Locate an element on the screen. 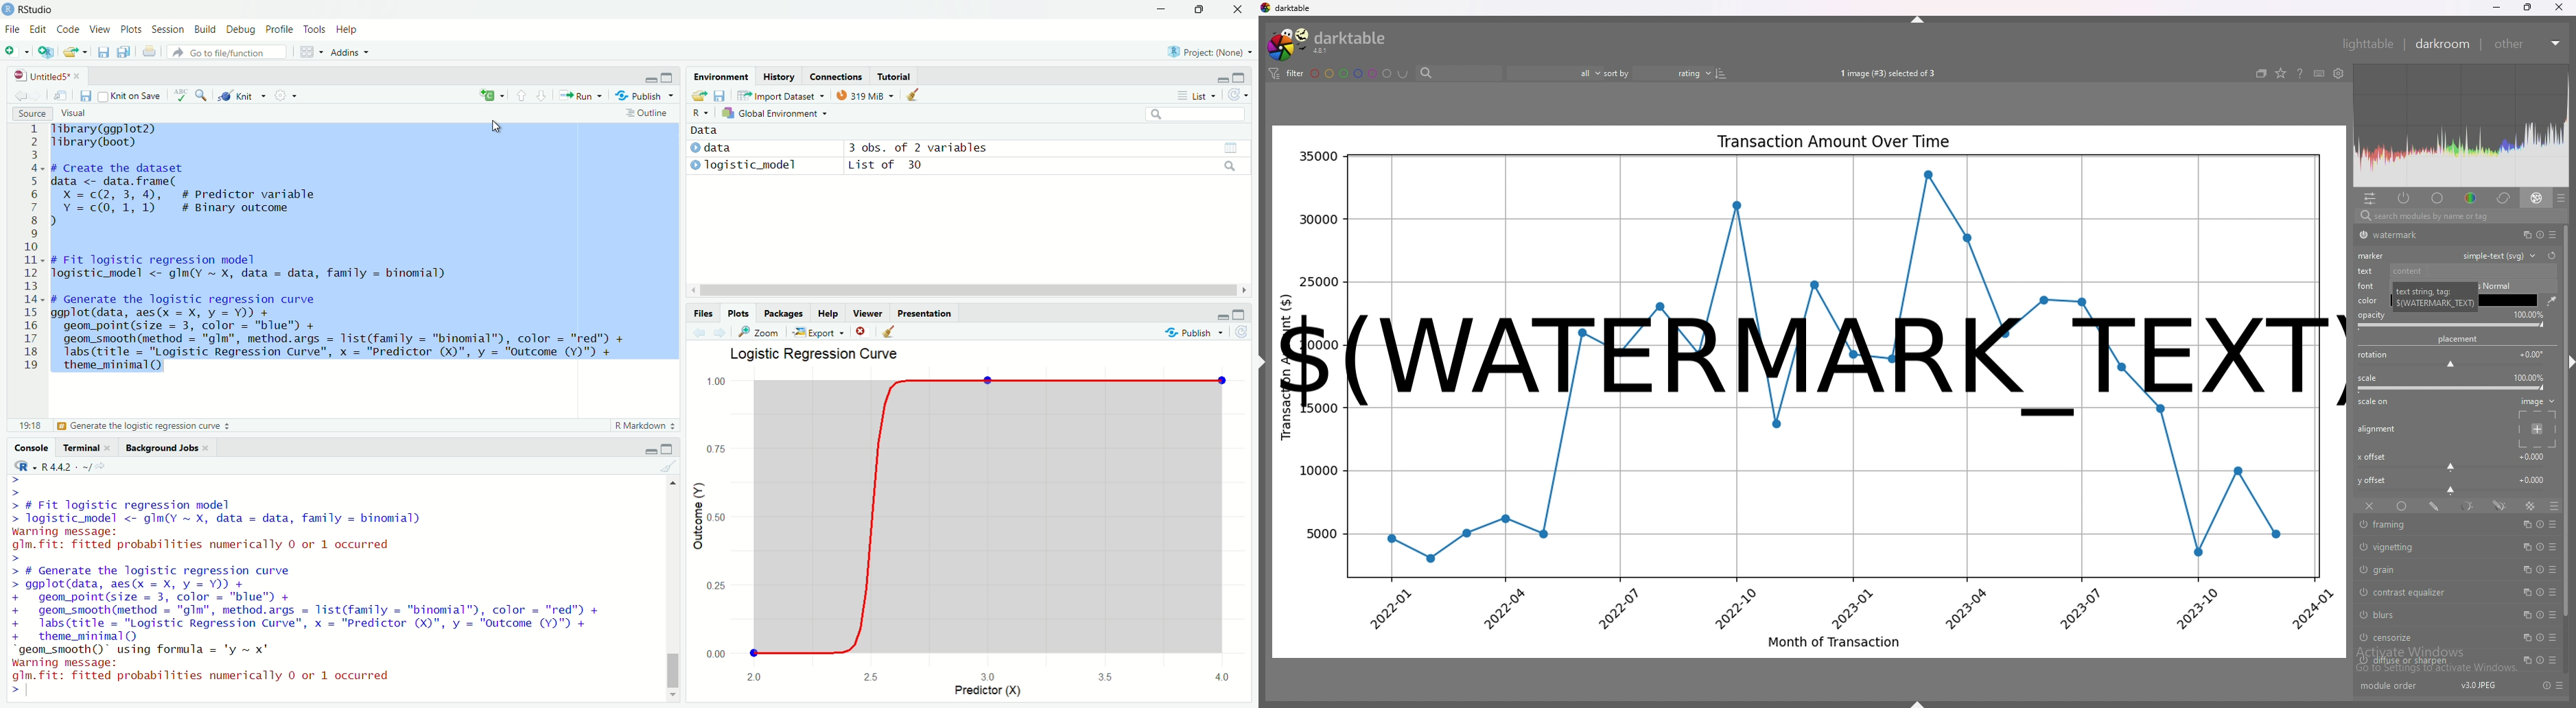  Addins is located at coordinates (351, 52).